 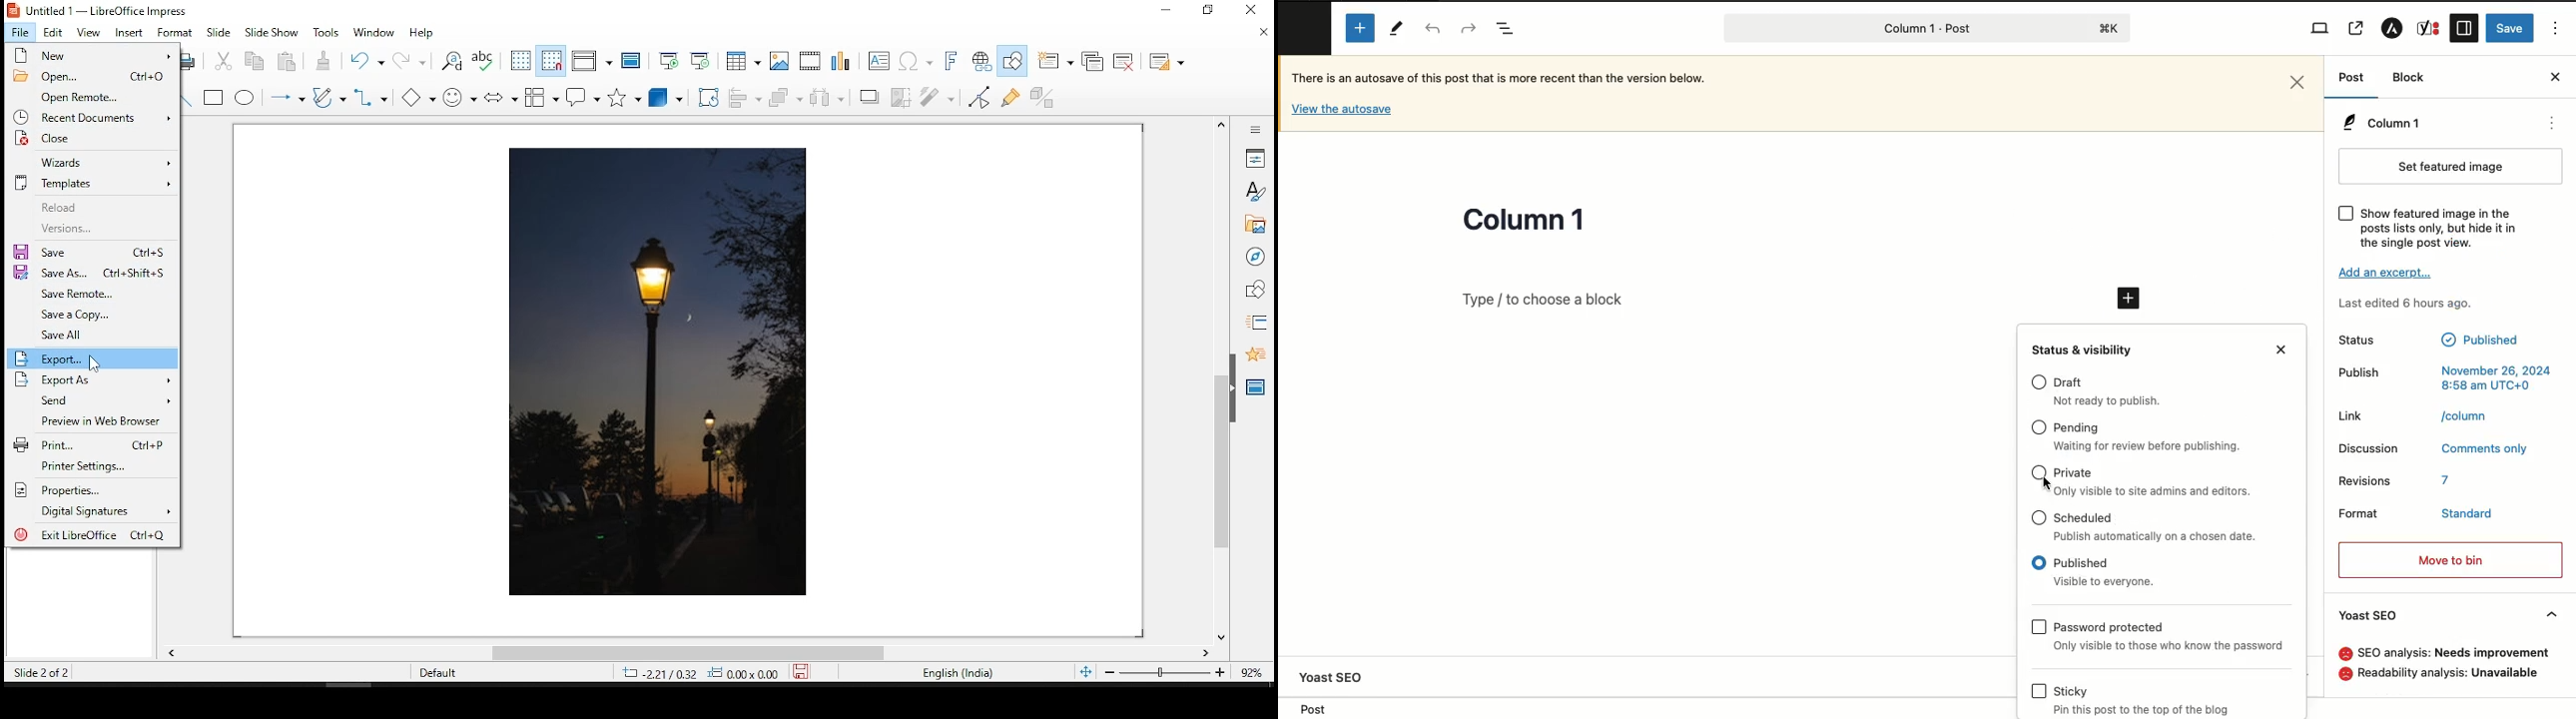 I want to click on gallery, so click(x=1255, y=225).